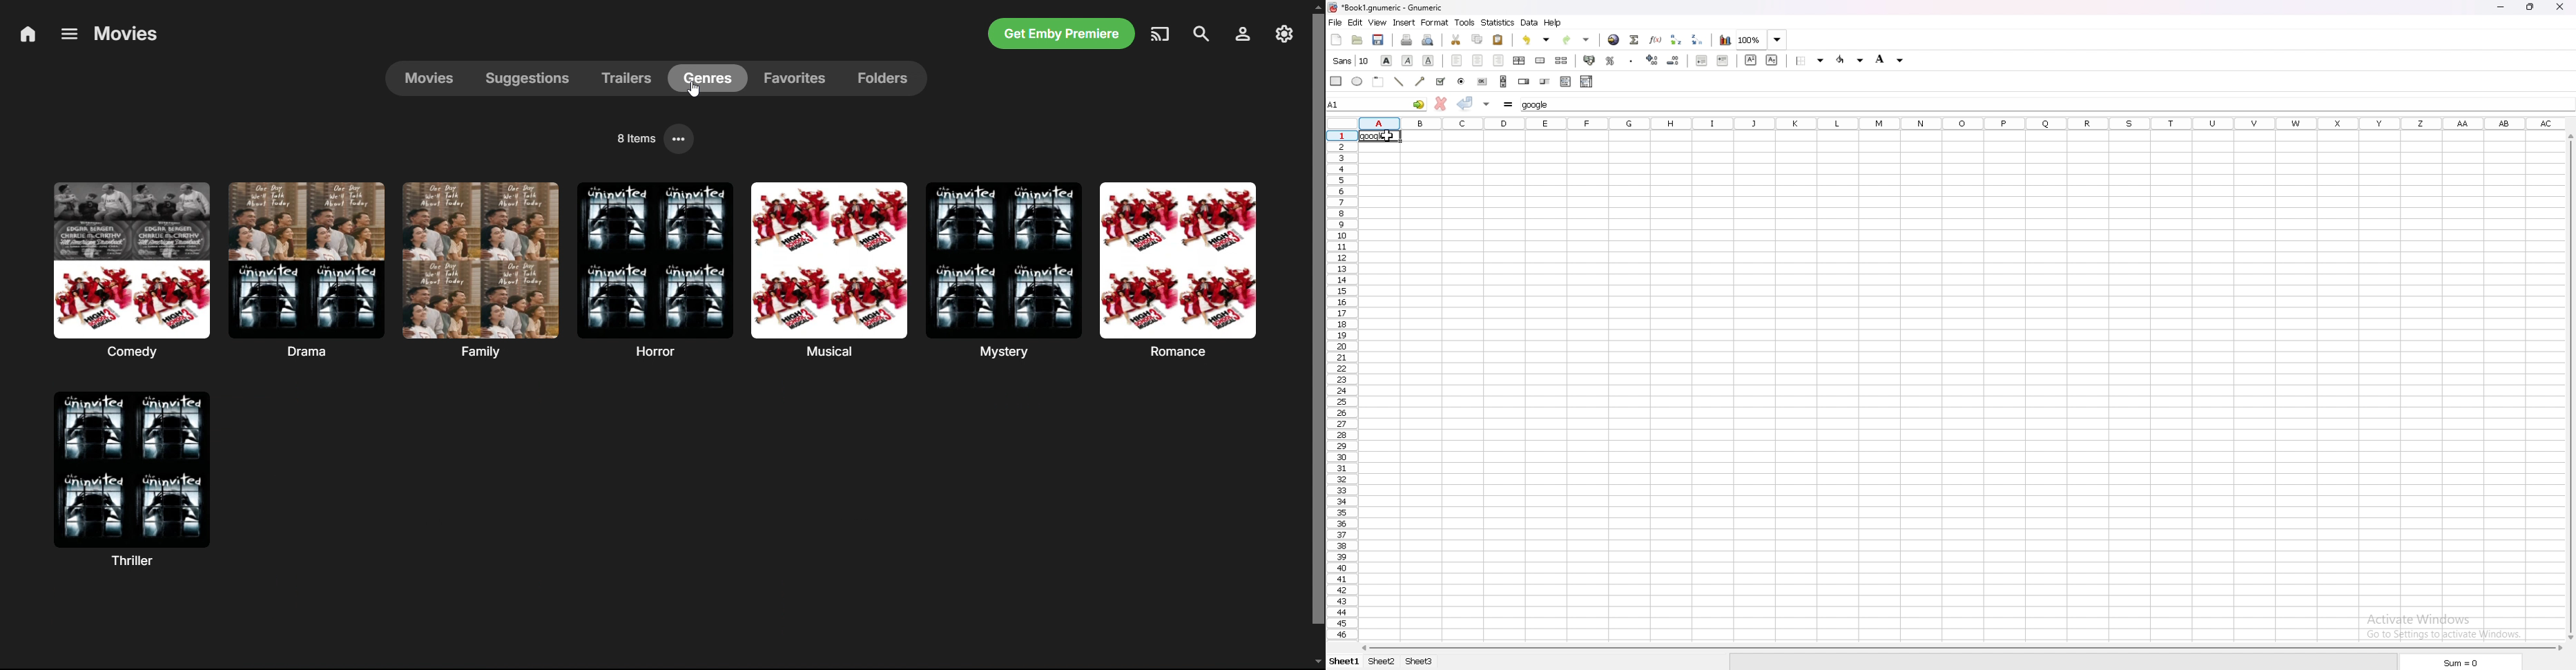 This screenshot has width=2576, height=672. I want to click on resize, so click(2532, 7).